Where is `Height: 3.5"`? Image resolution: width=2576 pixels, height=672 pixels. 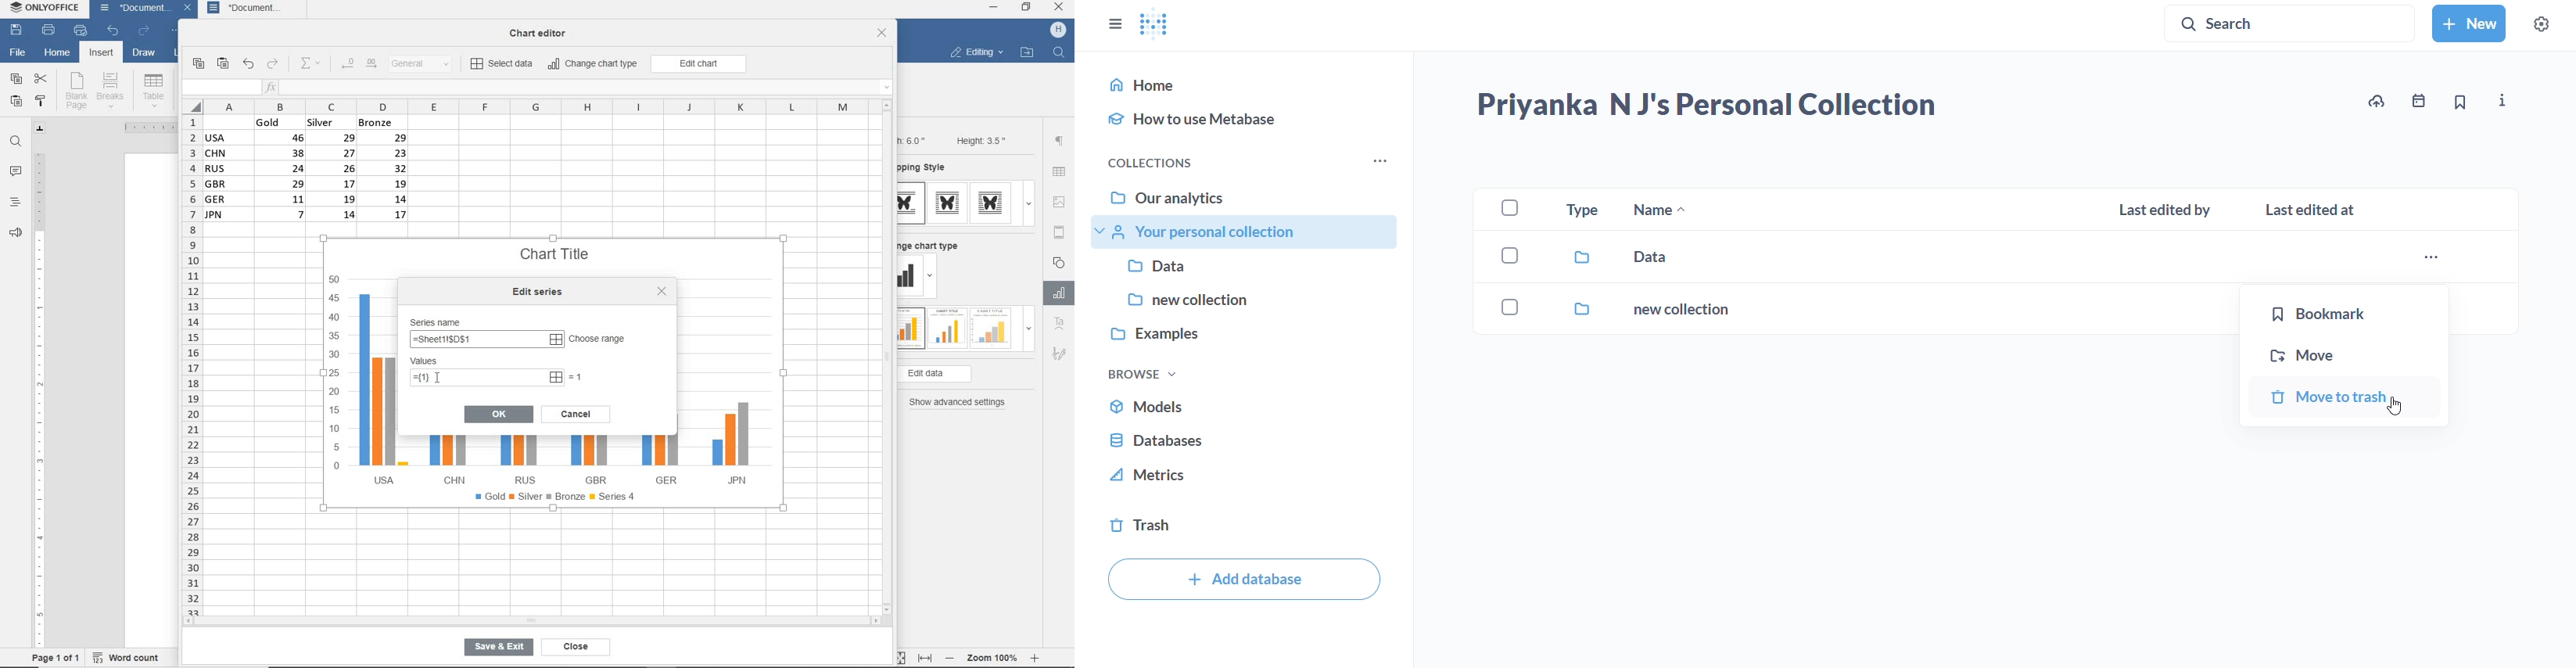 Height: 3.5" is located at coordinates (979, 140).